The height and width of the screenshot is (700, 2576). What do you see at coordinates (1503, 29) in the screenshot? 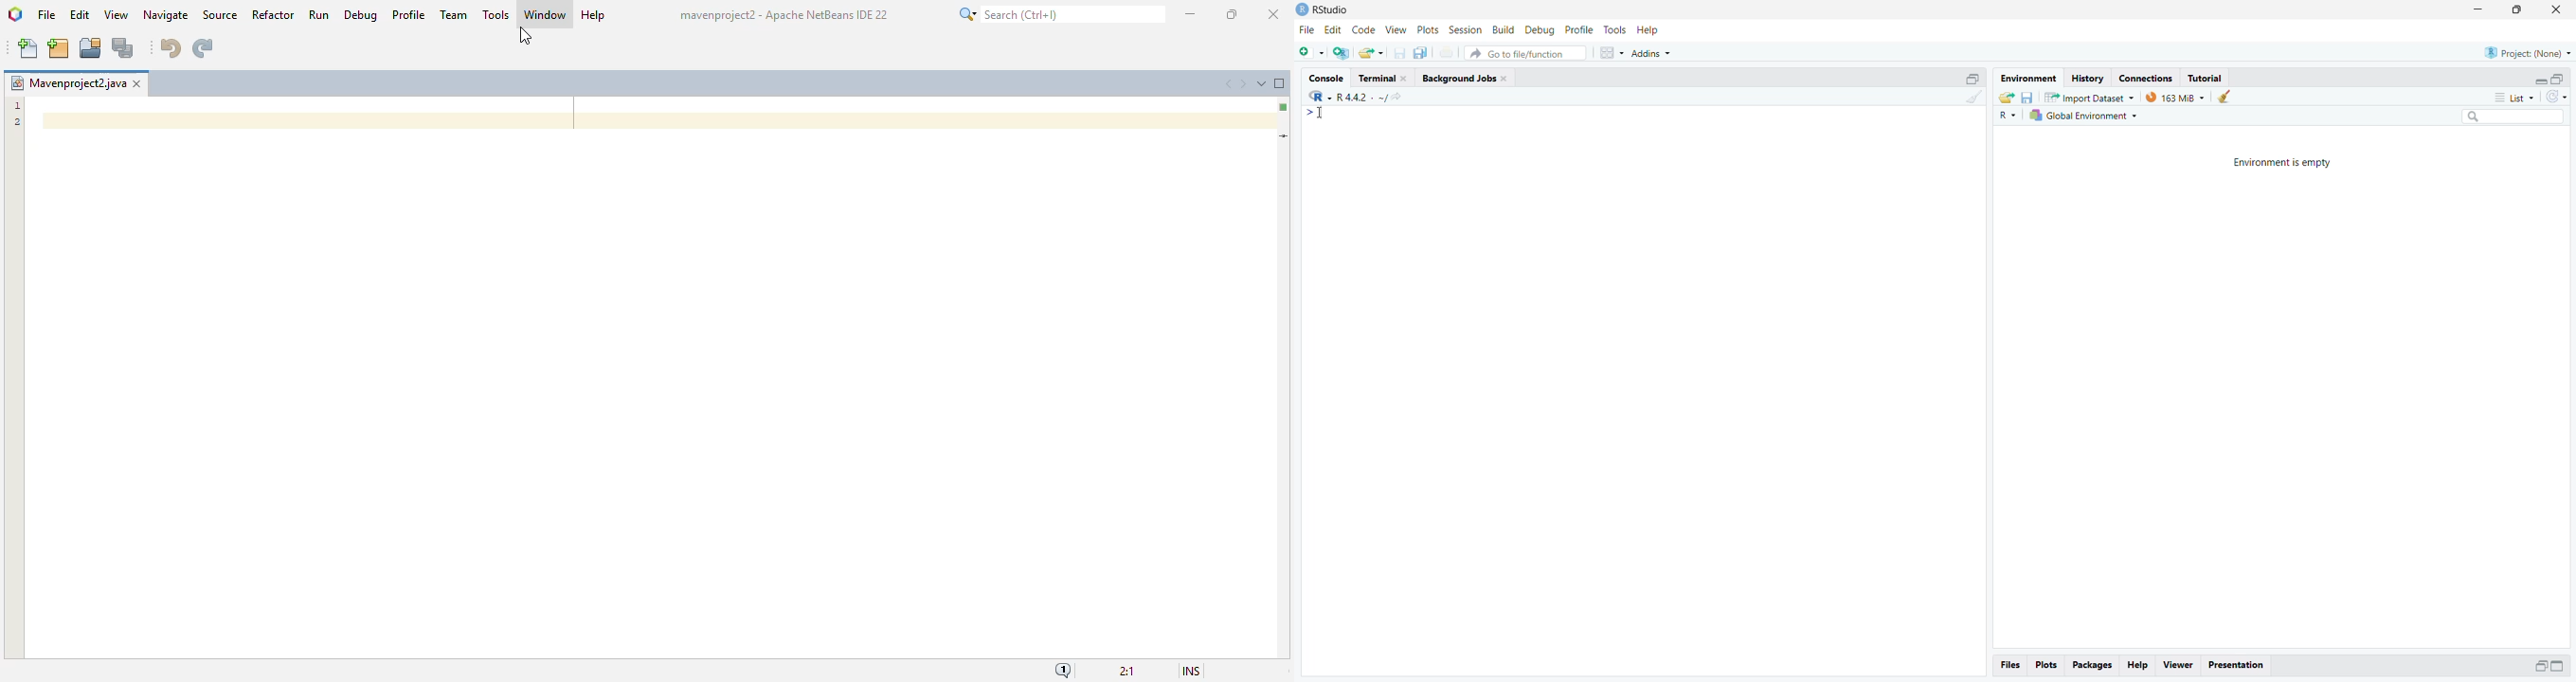
I see `build` at bounding box center [1503, 29].